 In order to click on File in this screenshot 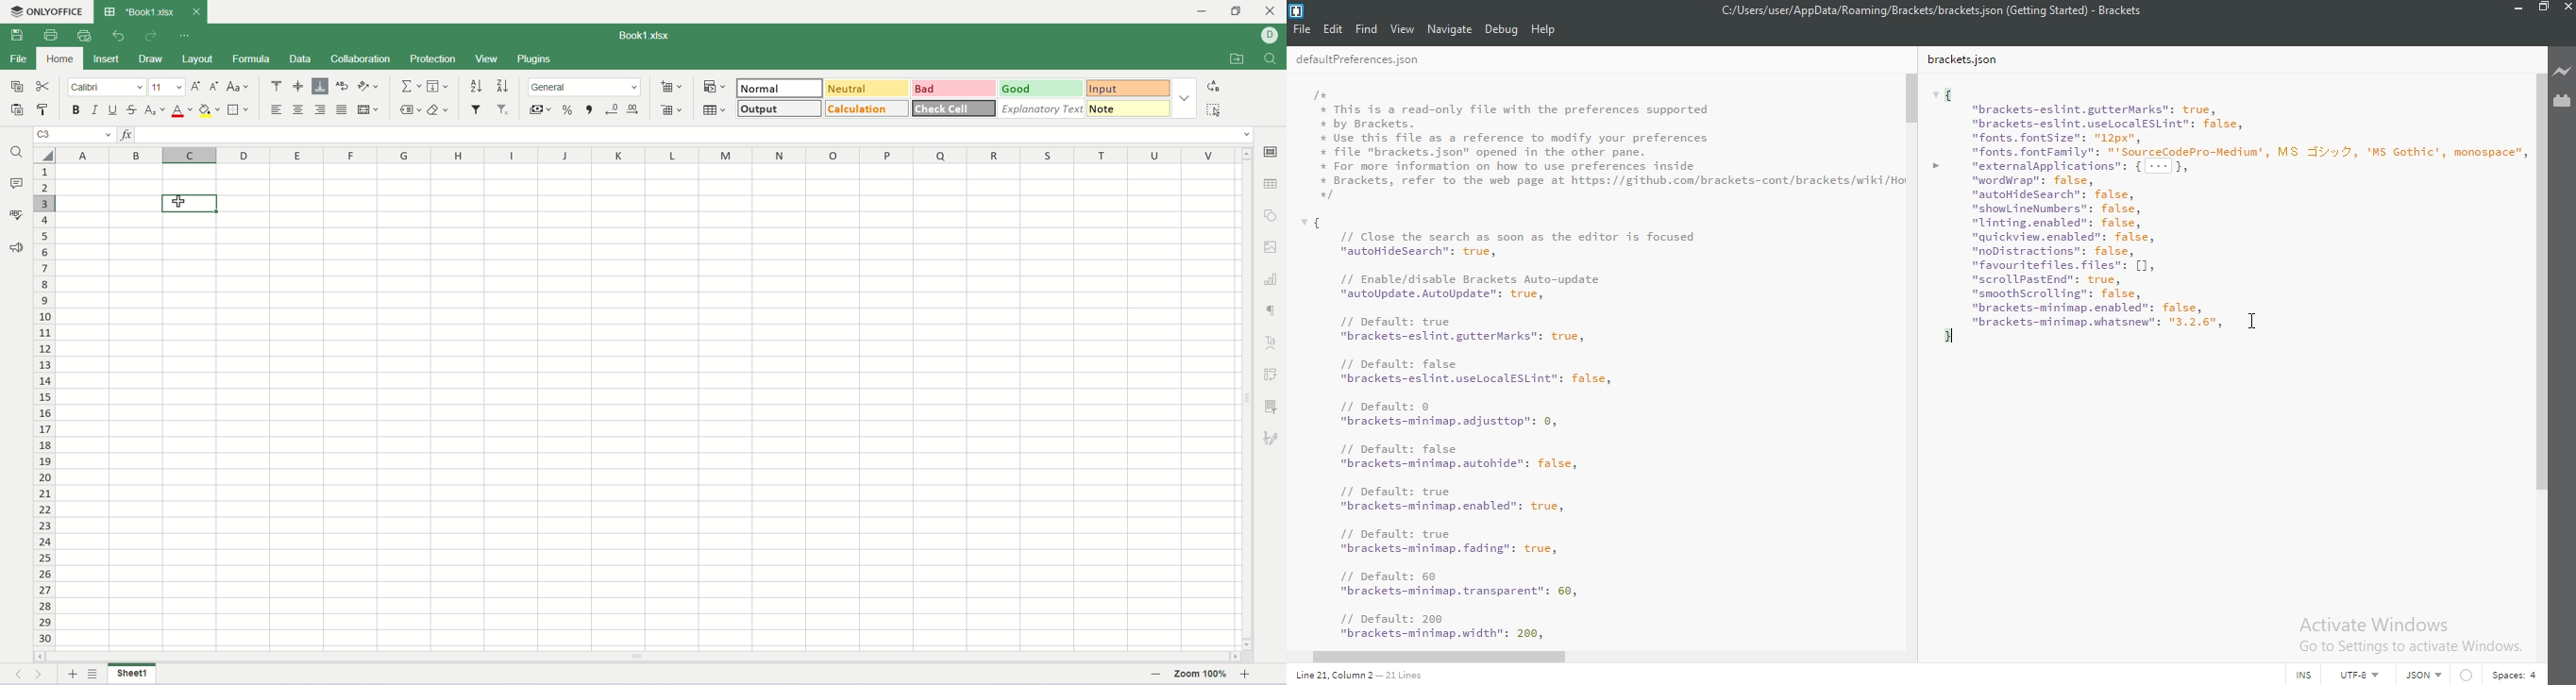, I will do `click(1304, 28)`.